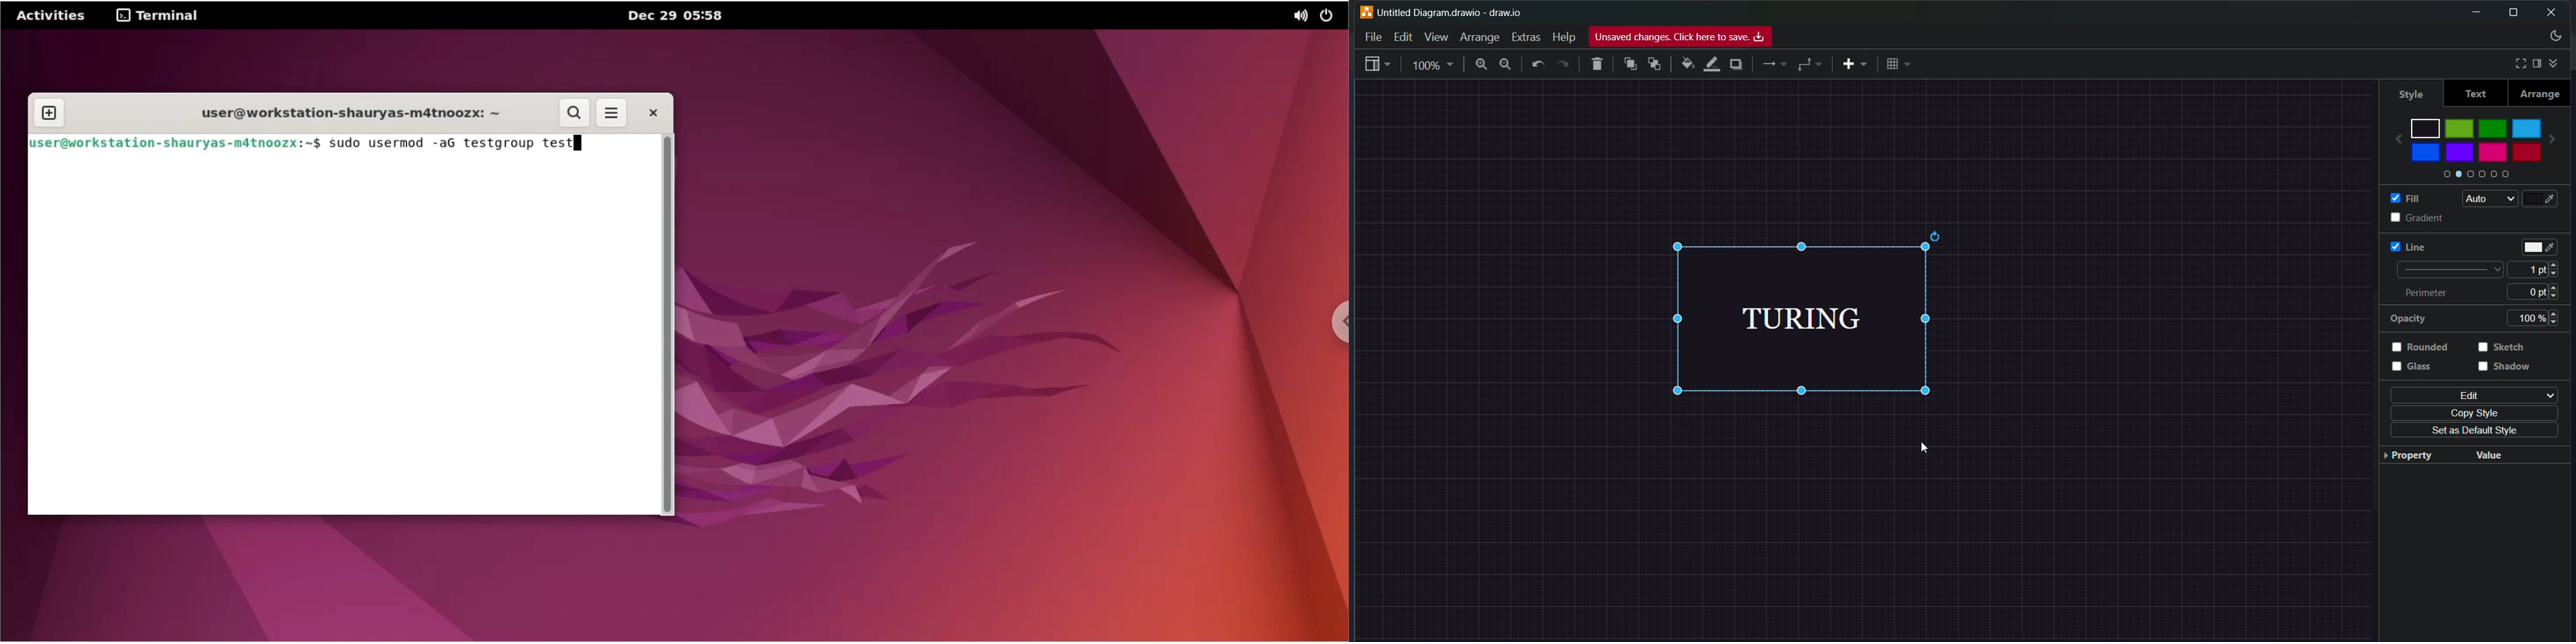  I want to click on rounded, so click(2425, 347).